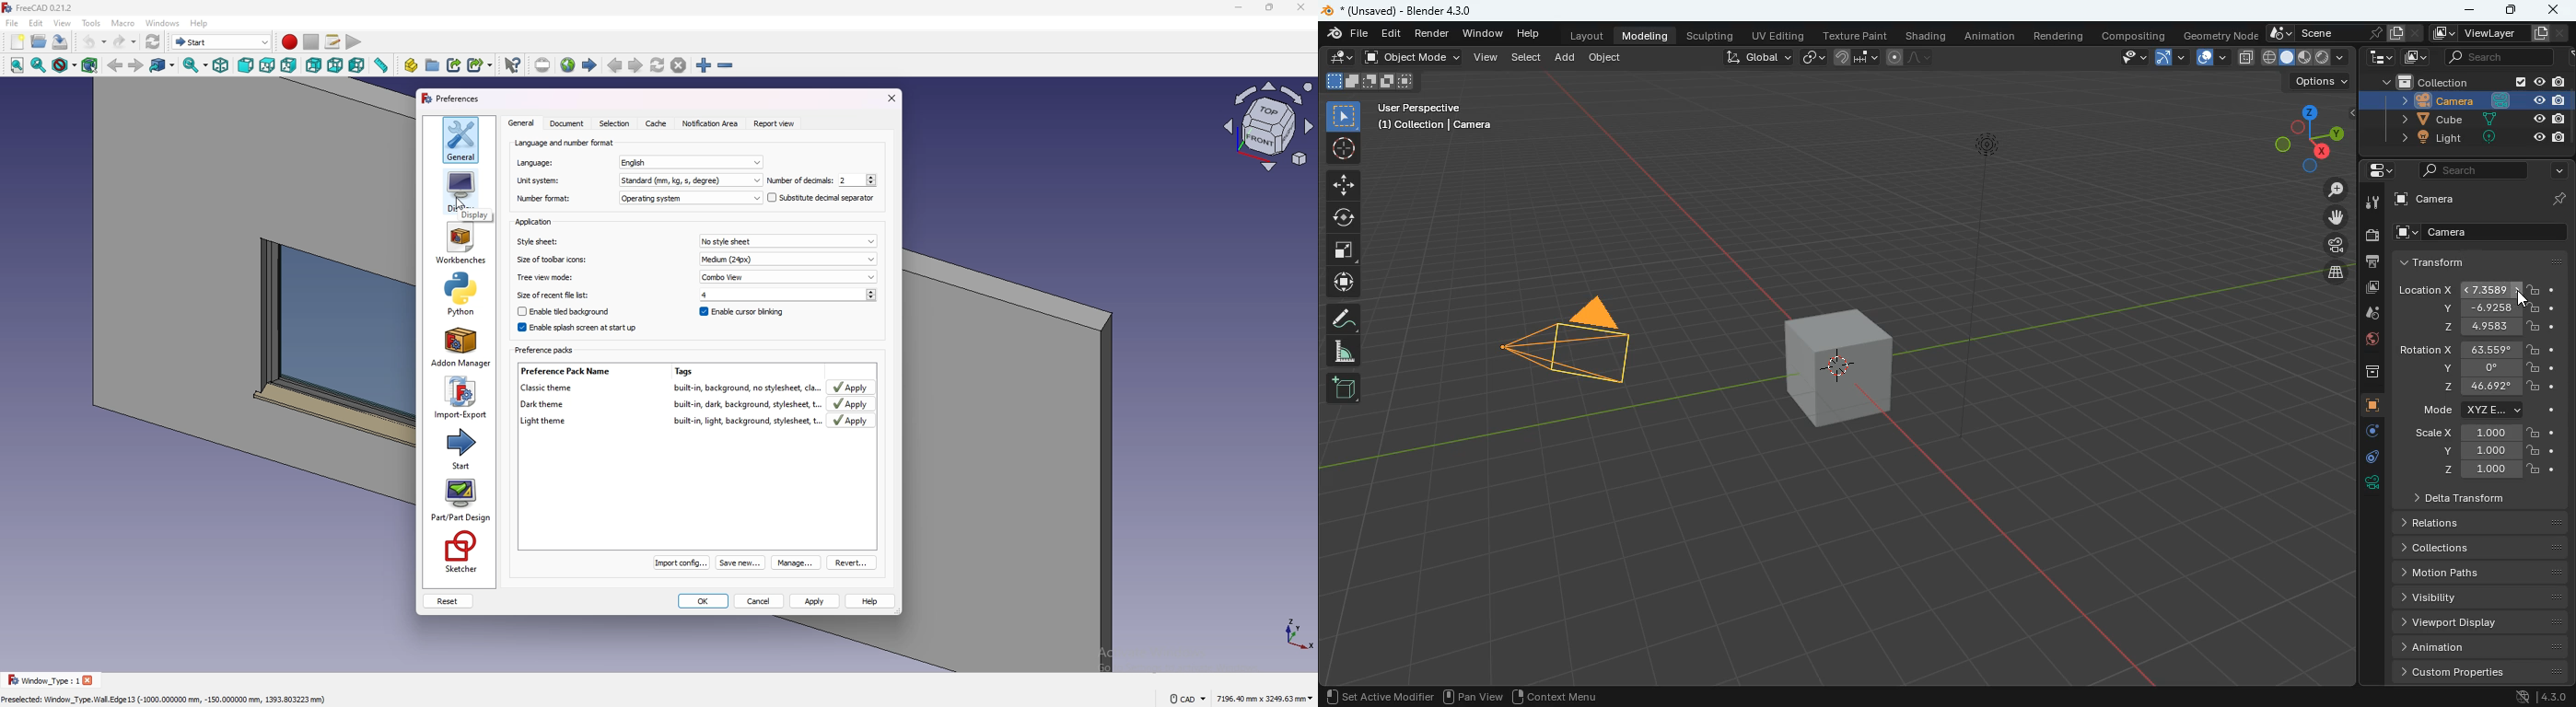 The width and height of the screenshot is (2576, 728). I want to click on part/part design, so click(461, 500).